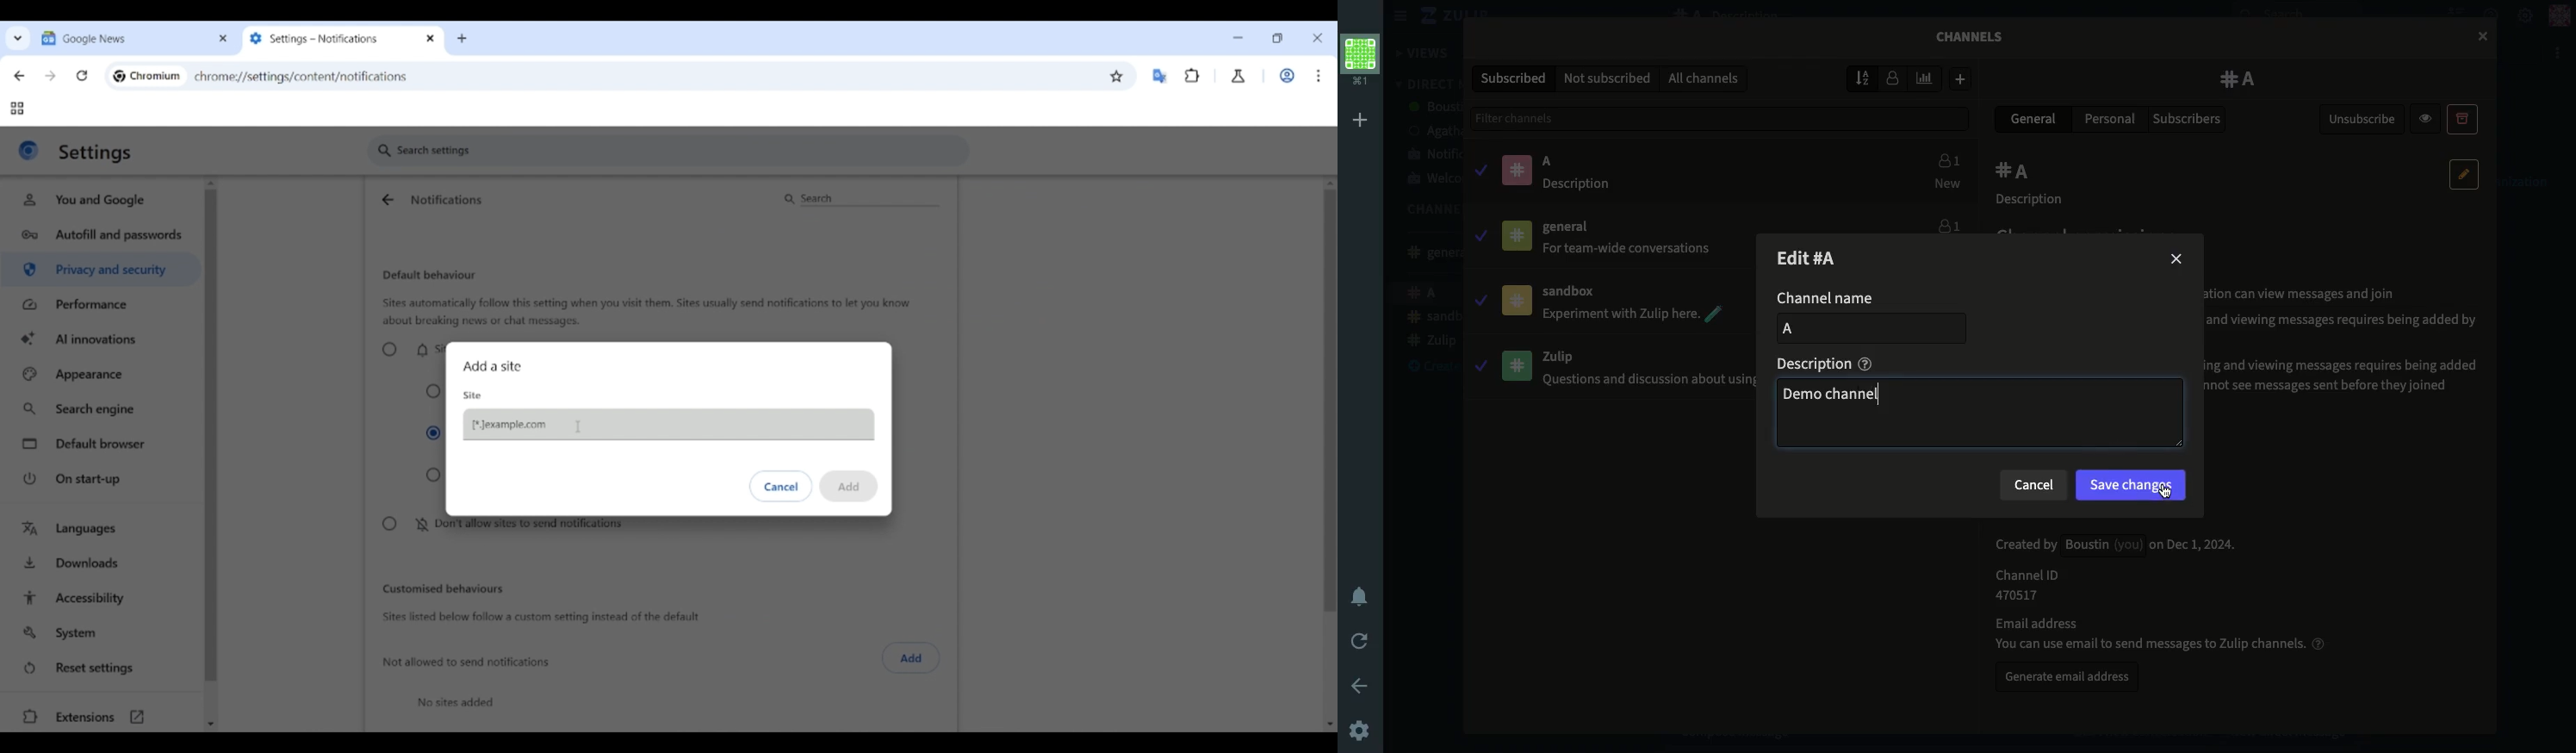 The image size is (2576, 756). What do you see at coordinates (749, 76) in the screenshot?
I see `Search Google or enter web link` at bounding box center [749, 76].